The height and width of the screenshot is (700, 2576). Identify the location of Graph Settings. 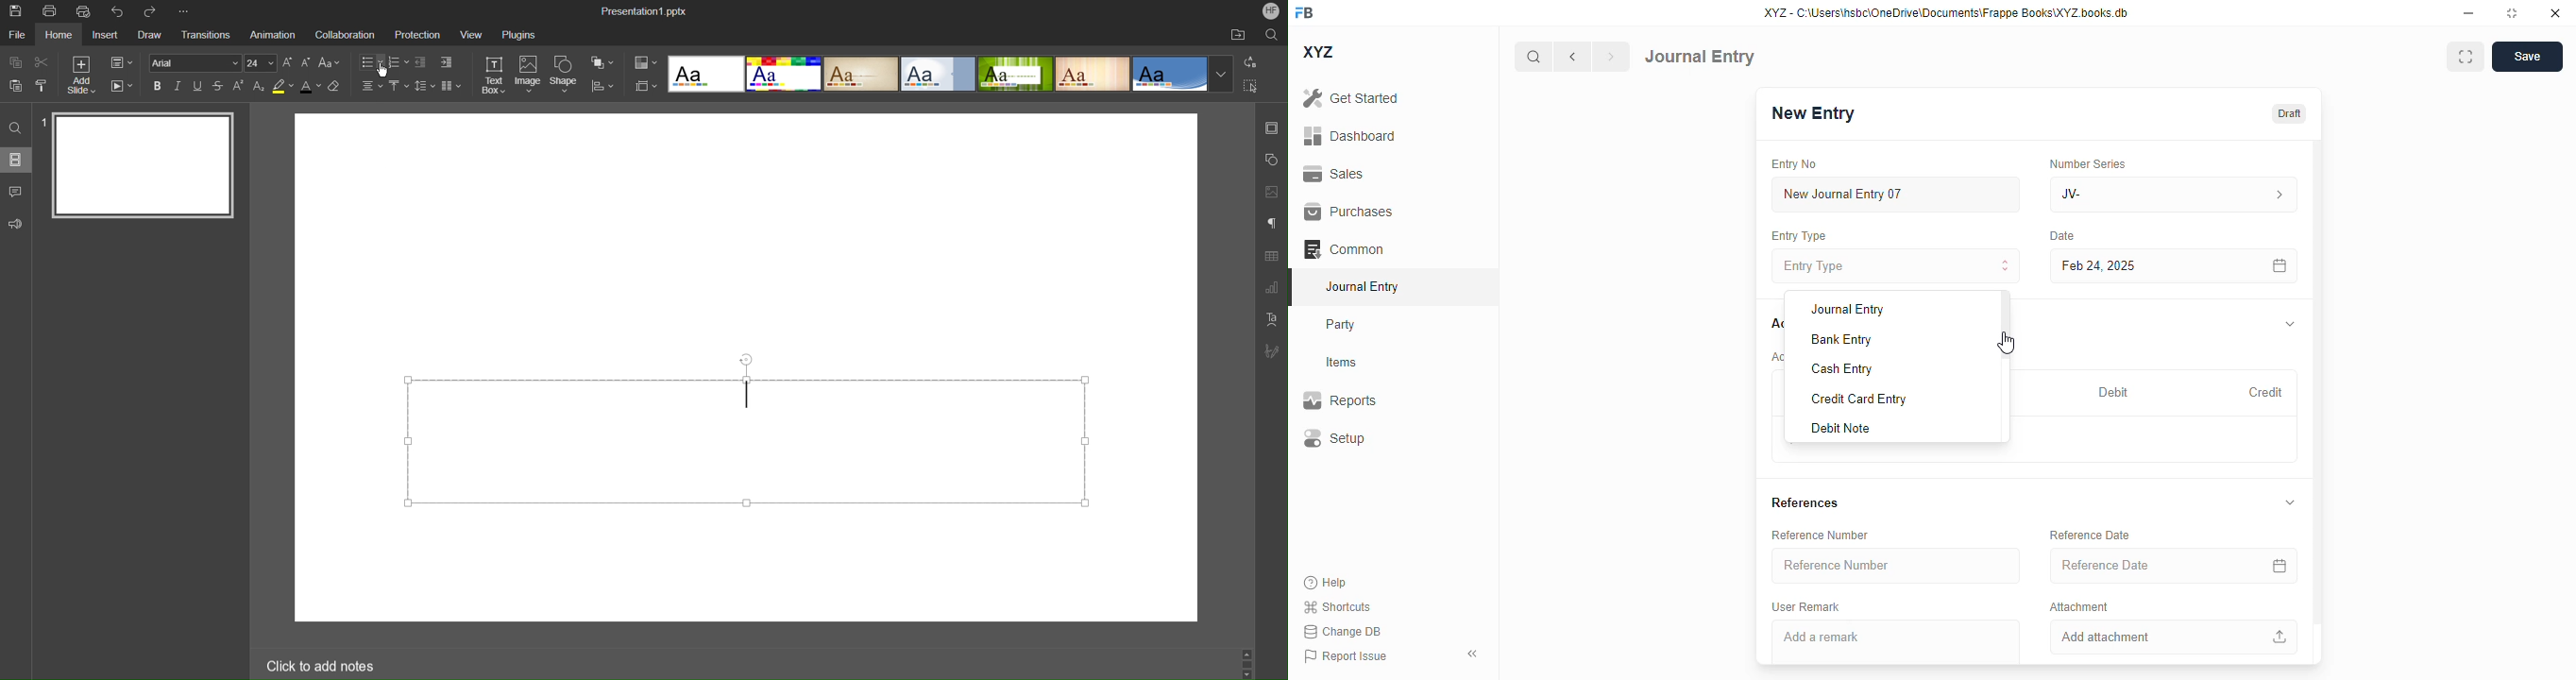
(1273, 285).